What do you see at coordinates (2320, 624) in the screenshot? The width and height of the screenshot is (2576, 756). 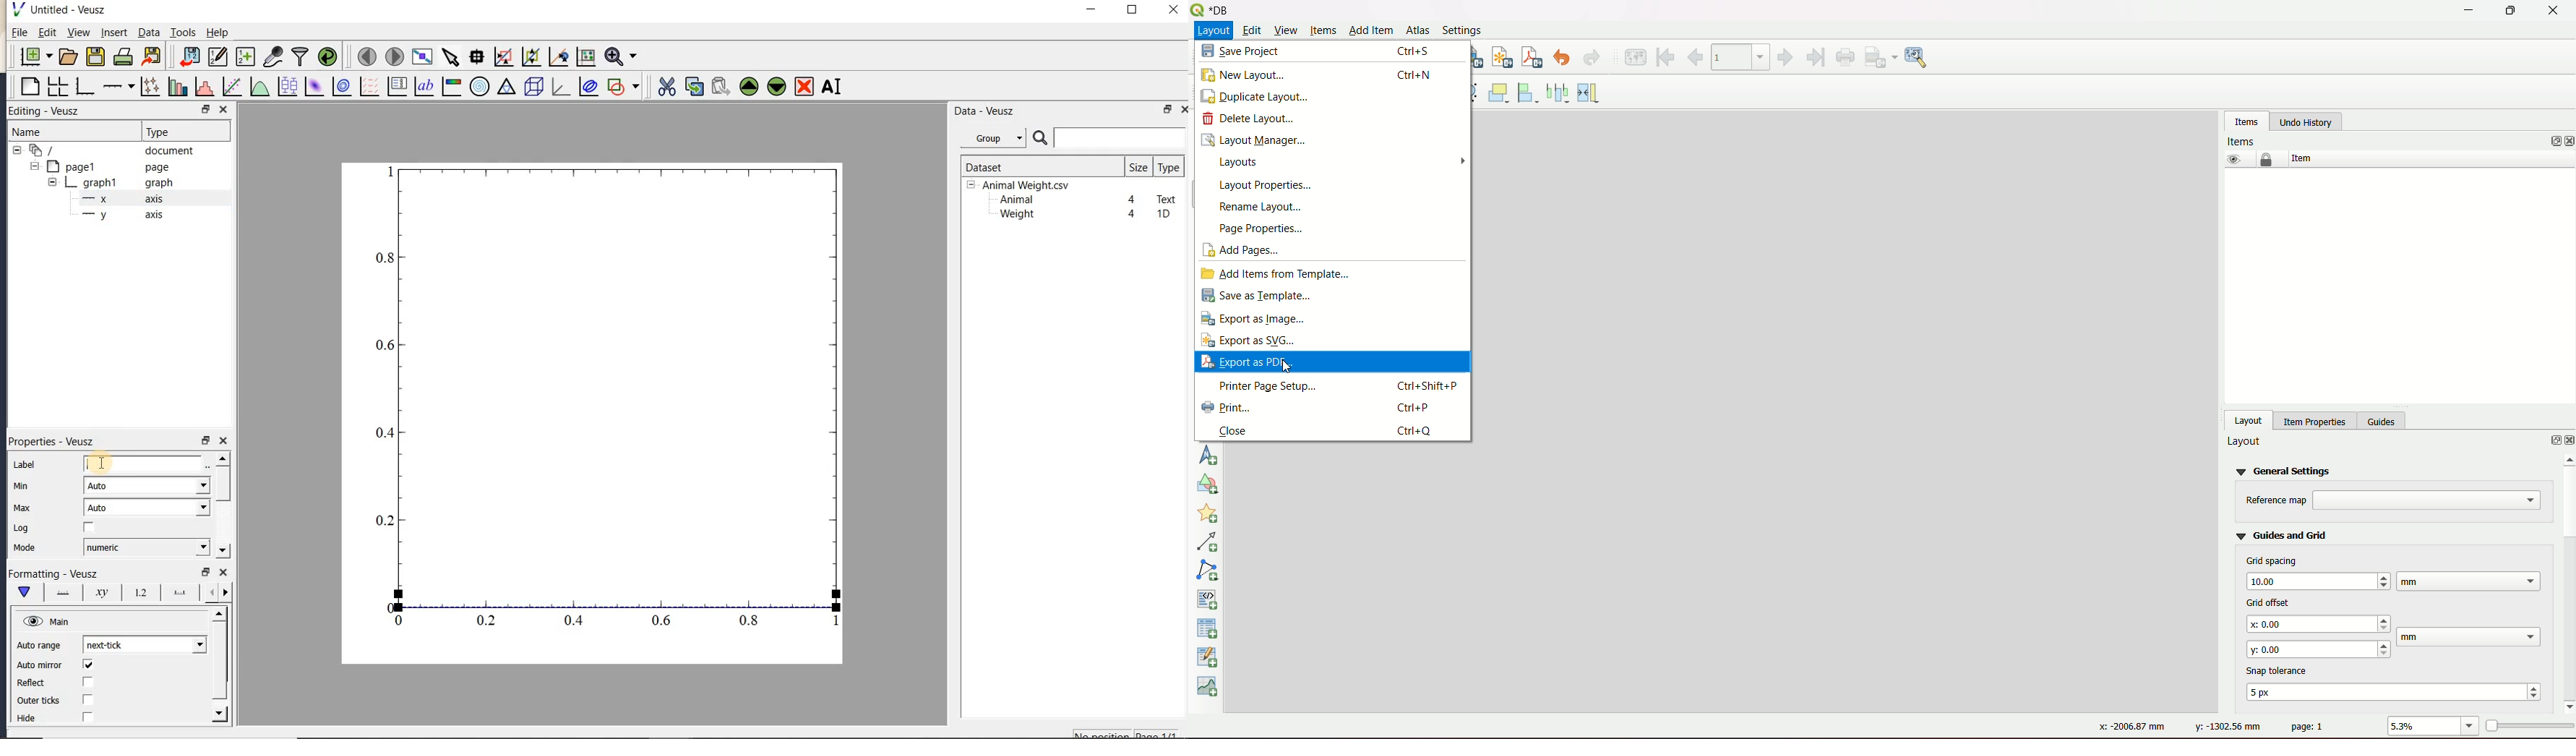 I see `text box` at bounding box center [2320, 624].